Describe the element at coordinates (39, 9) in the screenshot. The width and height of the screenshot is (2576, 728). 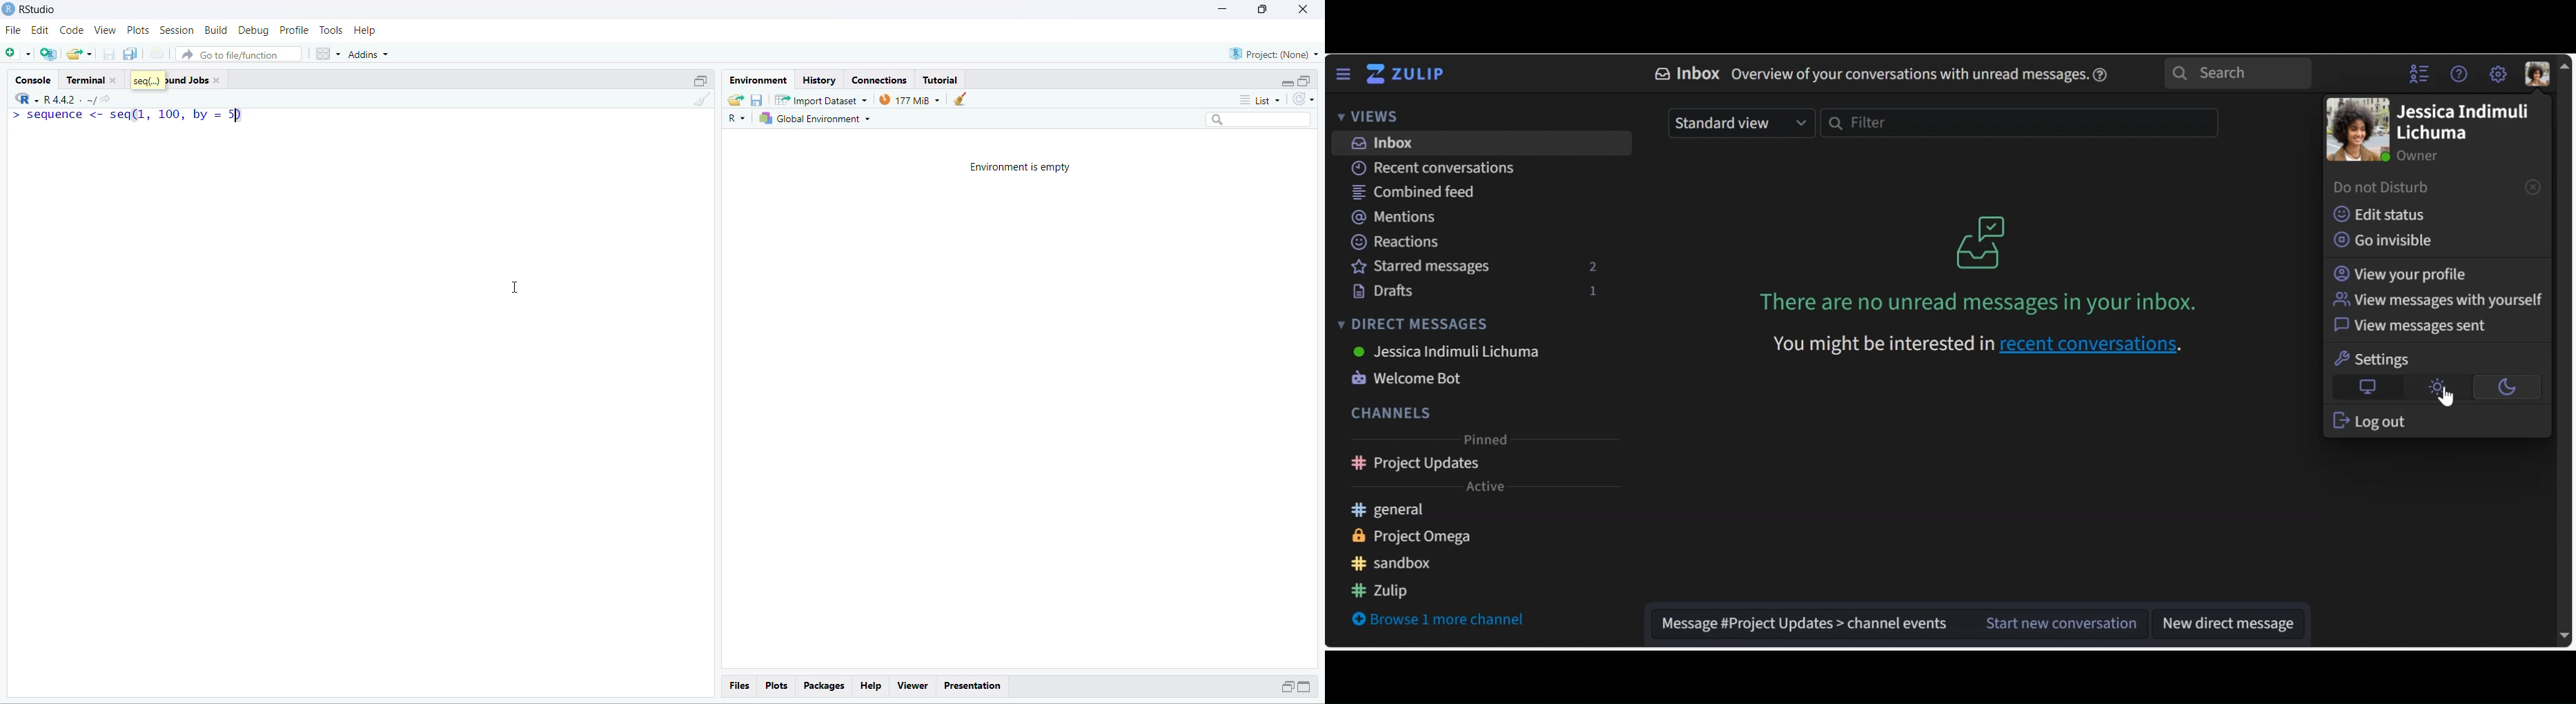
I see `RStudio` at that location.